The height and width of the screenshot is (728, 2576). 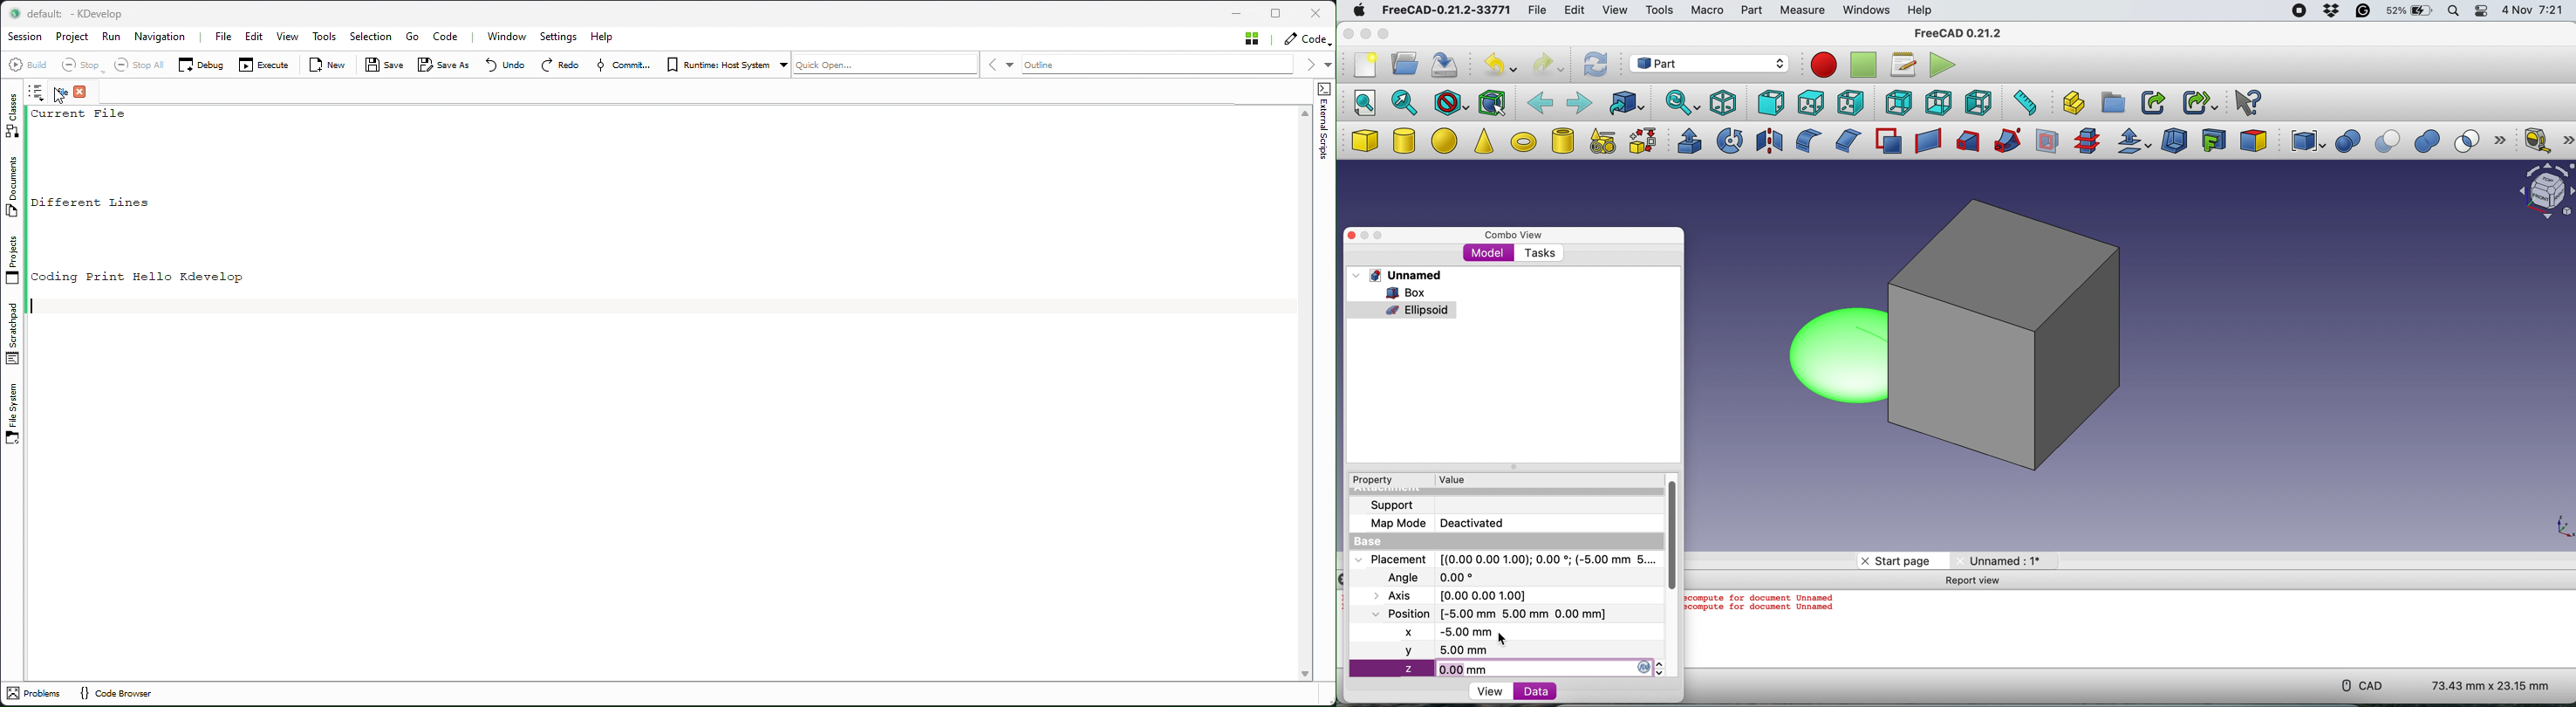 What do you see at coordinates (1484, 143) in the screenshot?
I see `cone` at bounding box center [1484, 143].